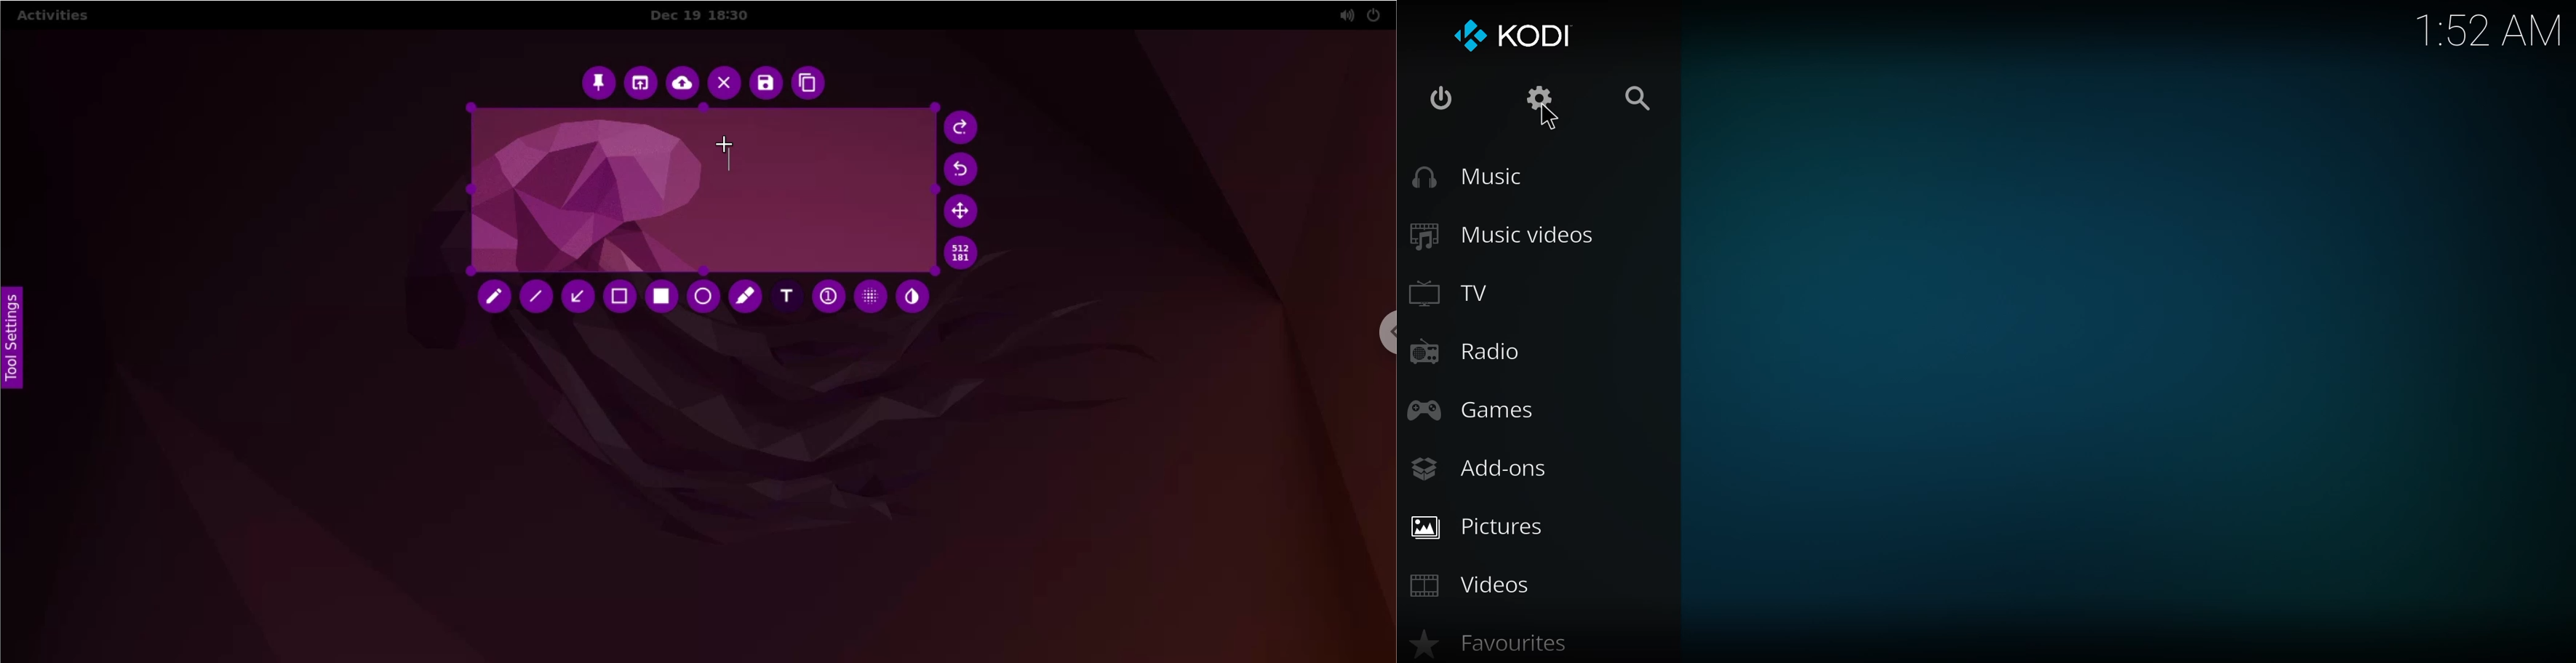  What do you see at coordinates (1472, 583) in the screenshot?
I see `videos` at bounding box center [1472, 583].